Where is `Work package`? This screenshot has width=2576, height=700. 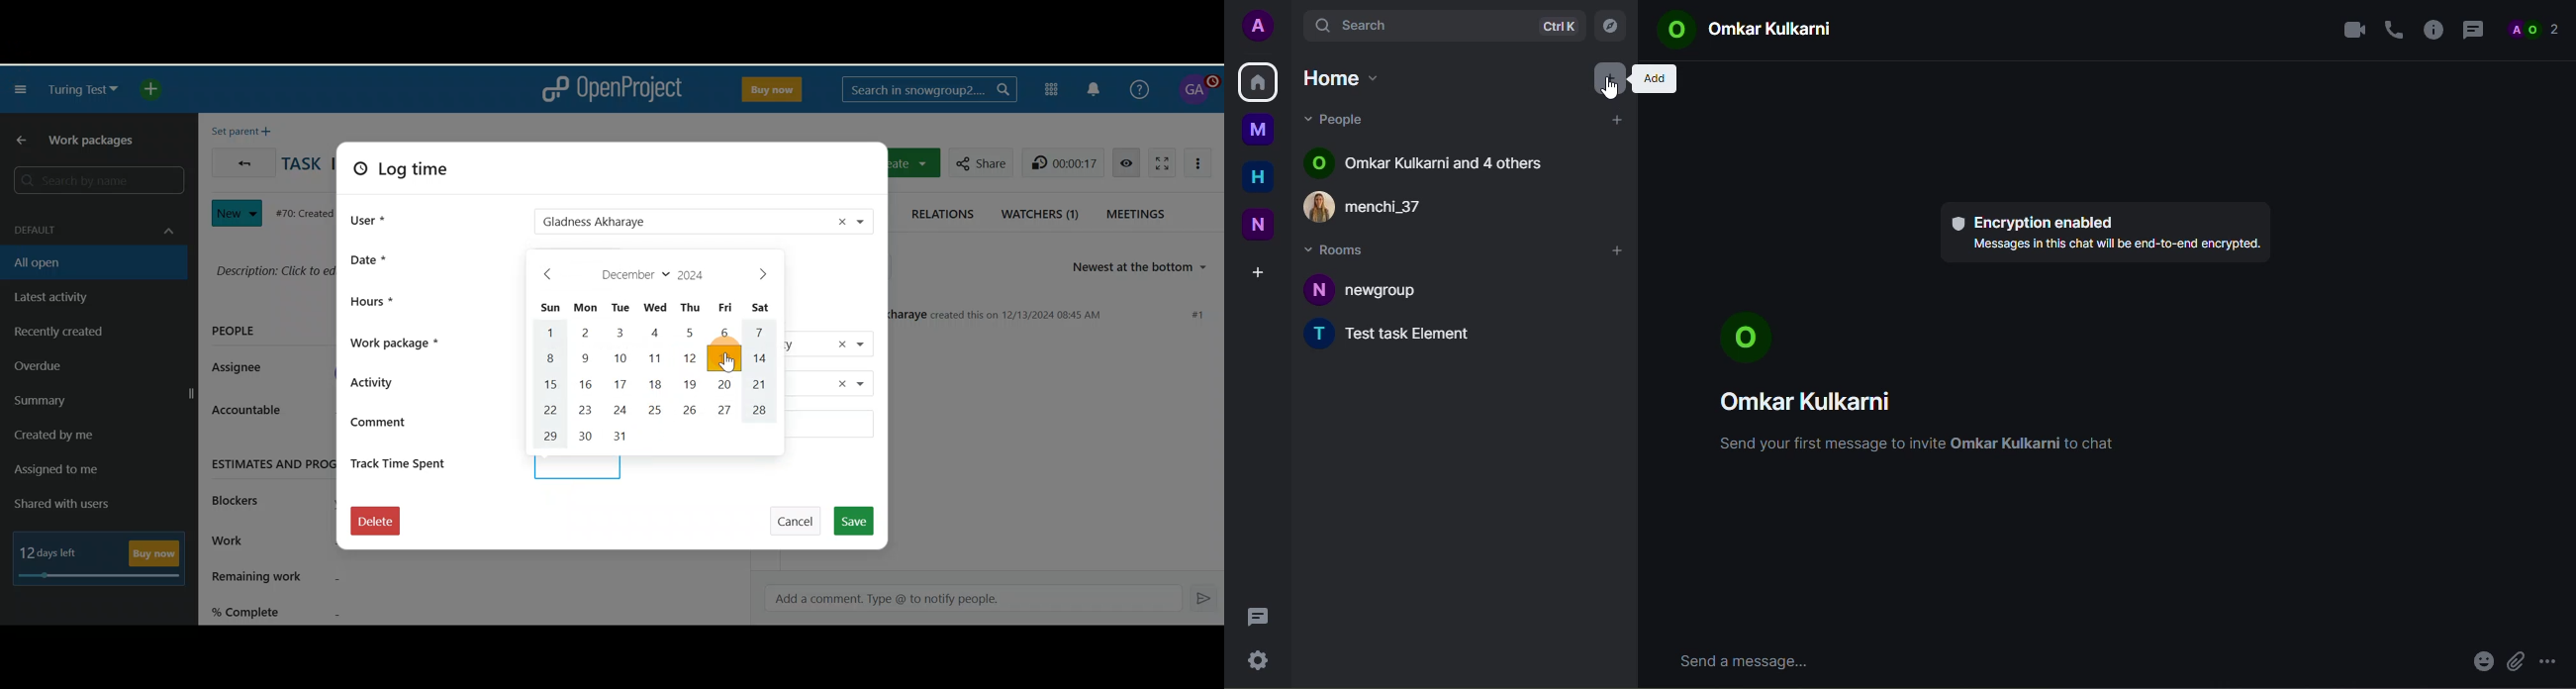
Work package is located at coordinates (403, 341).